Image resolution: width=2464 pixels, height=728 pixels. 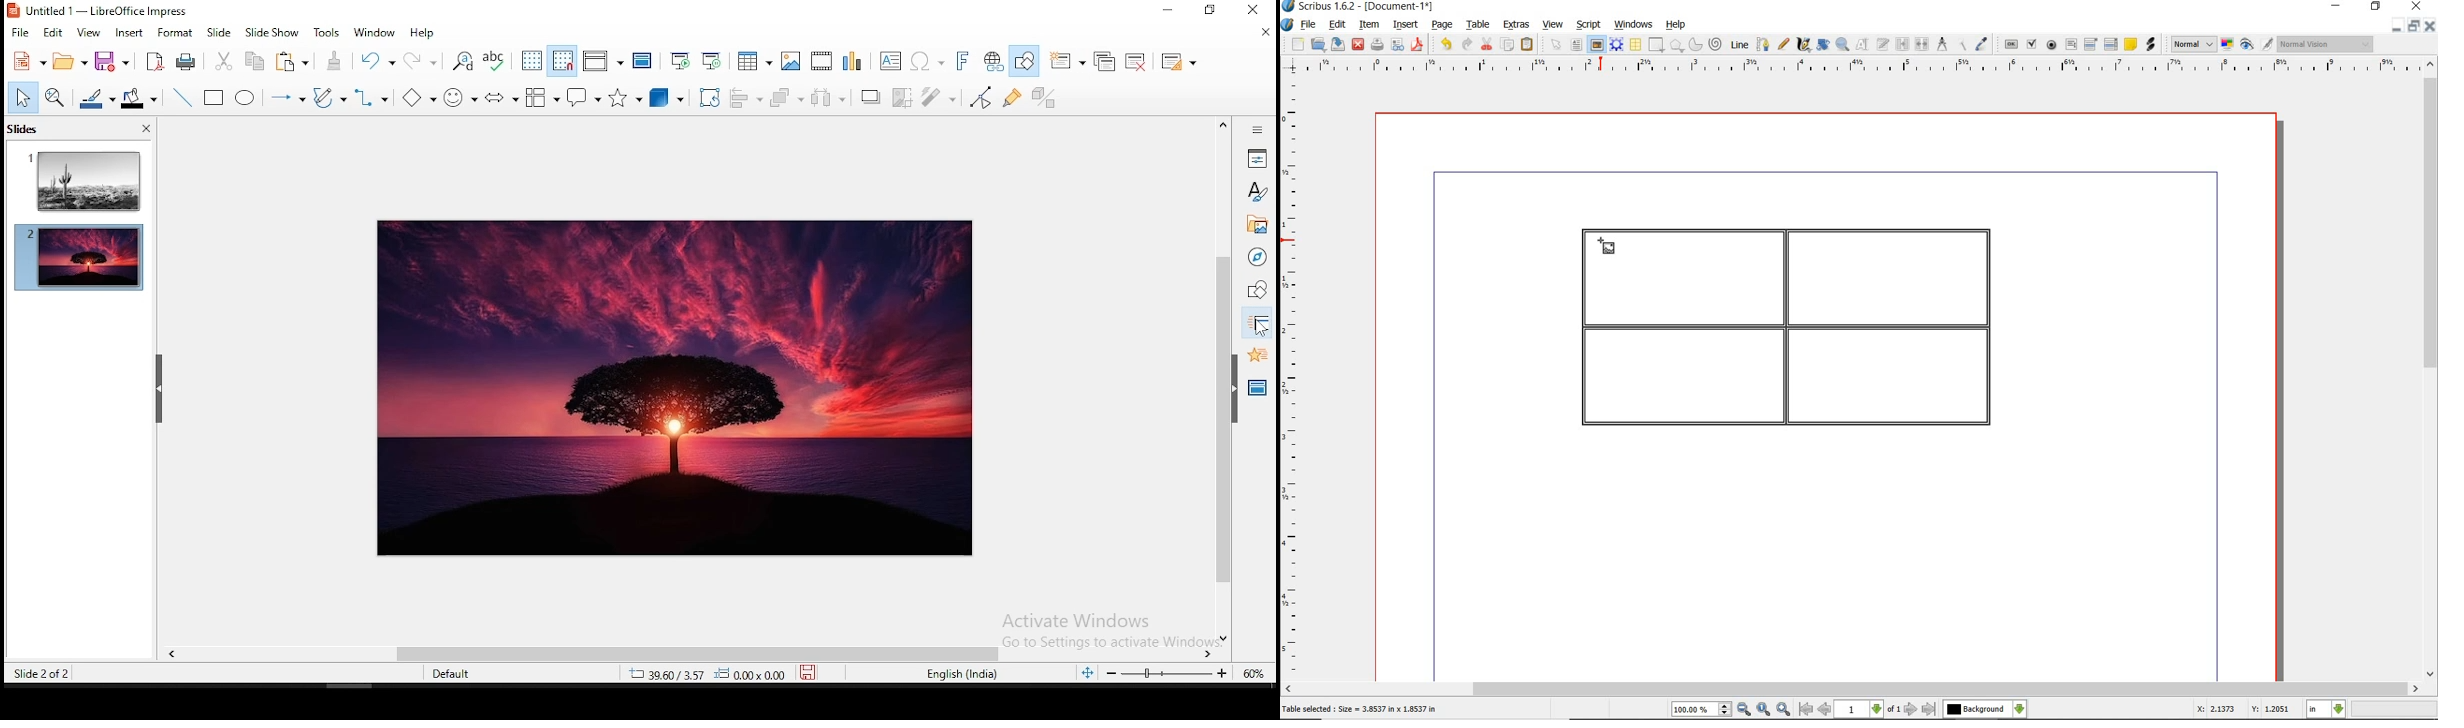 I want to click on toggle extrusiuon, so click(x=1043, y=97).